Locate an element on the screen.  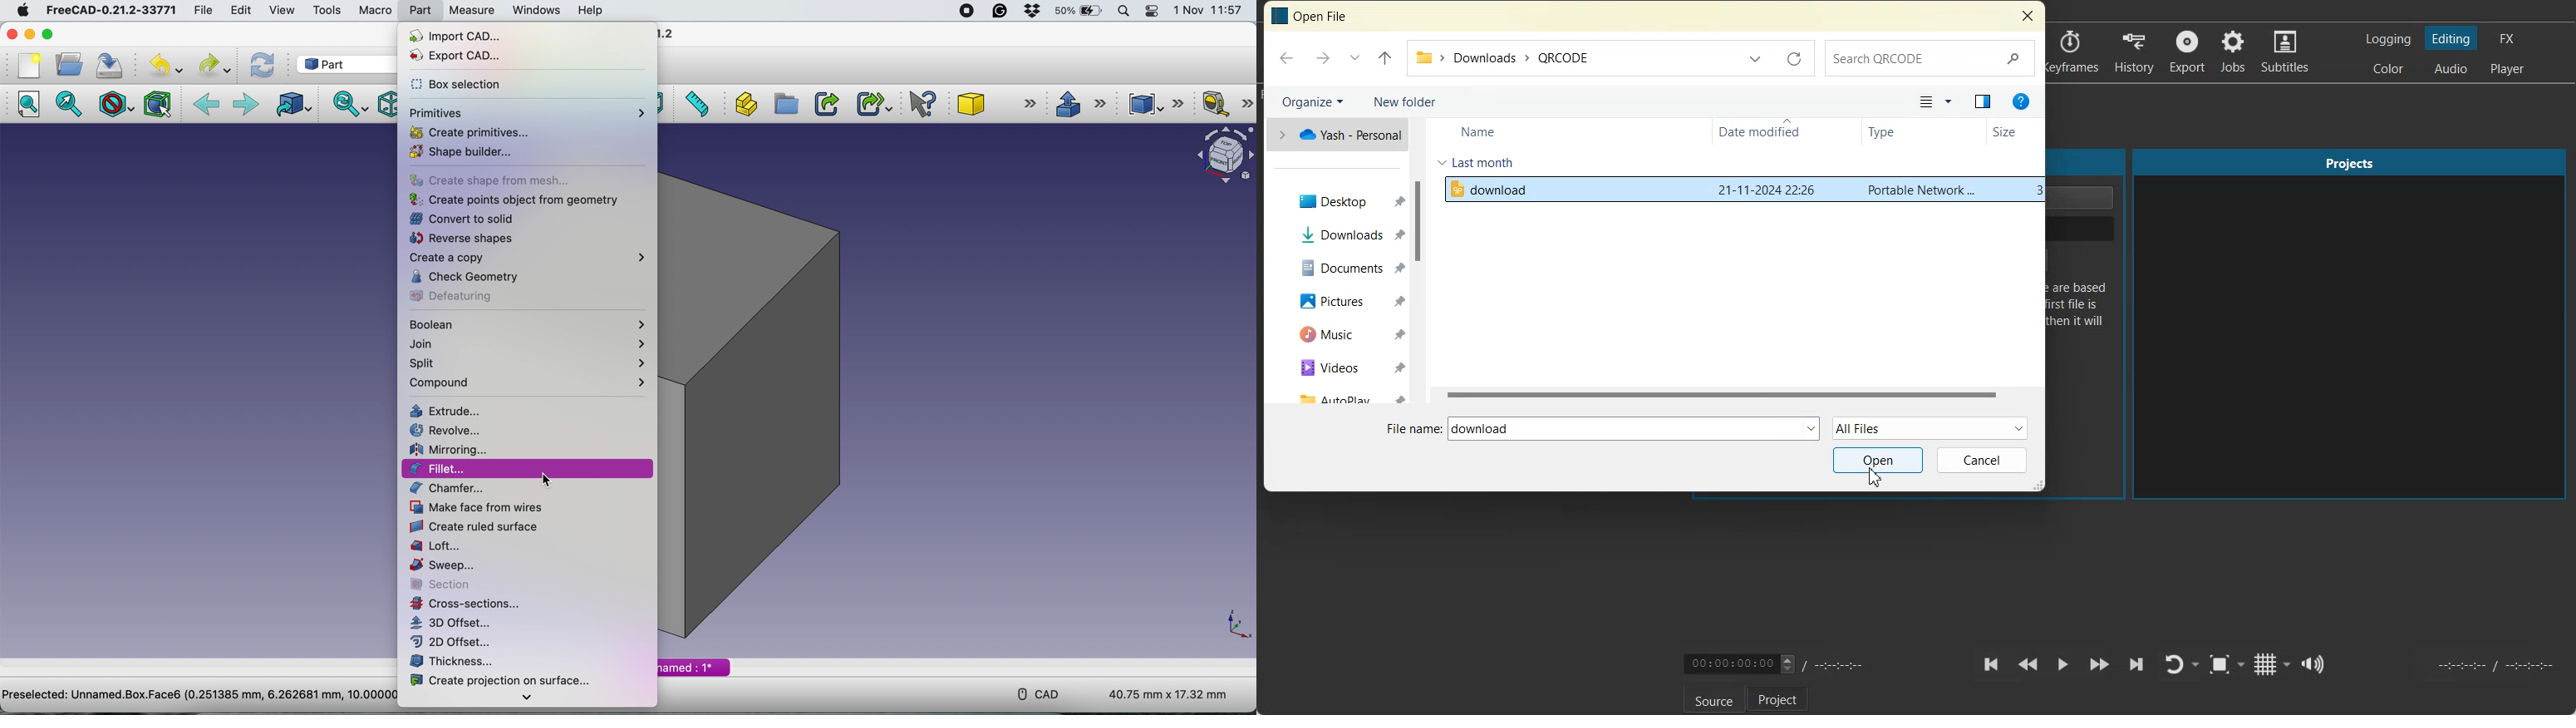
Size is located at coordinates (2012, 133).